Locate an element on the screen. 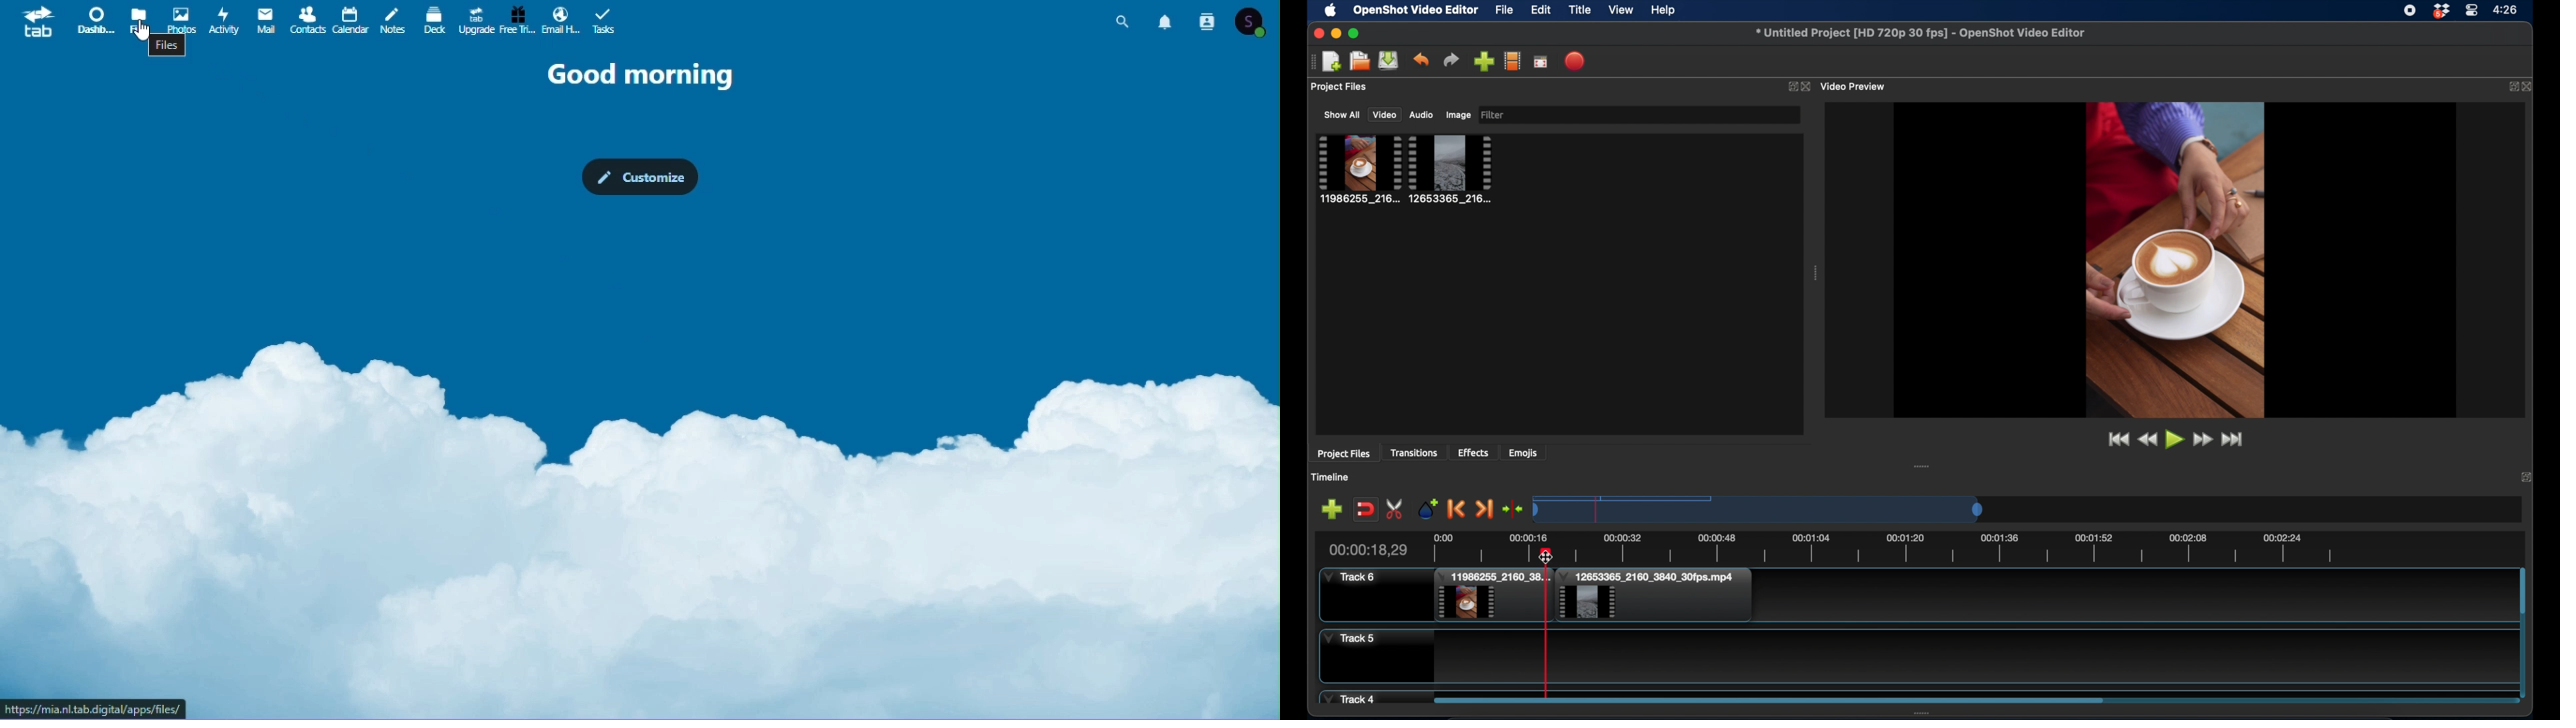 This screenshot has height=728, width=2576. play is located at coordinates (2174, 441).